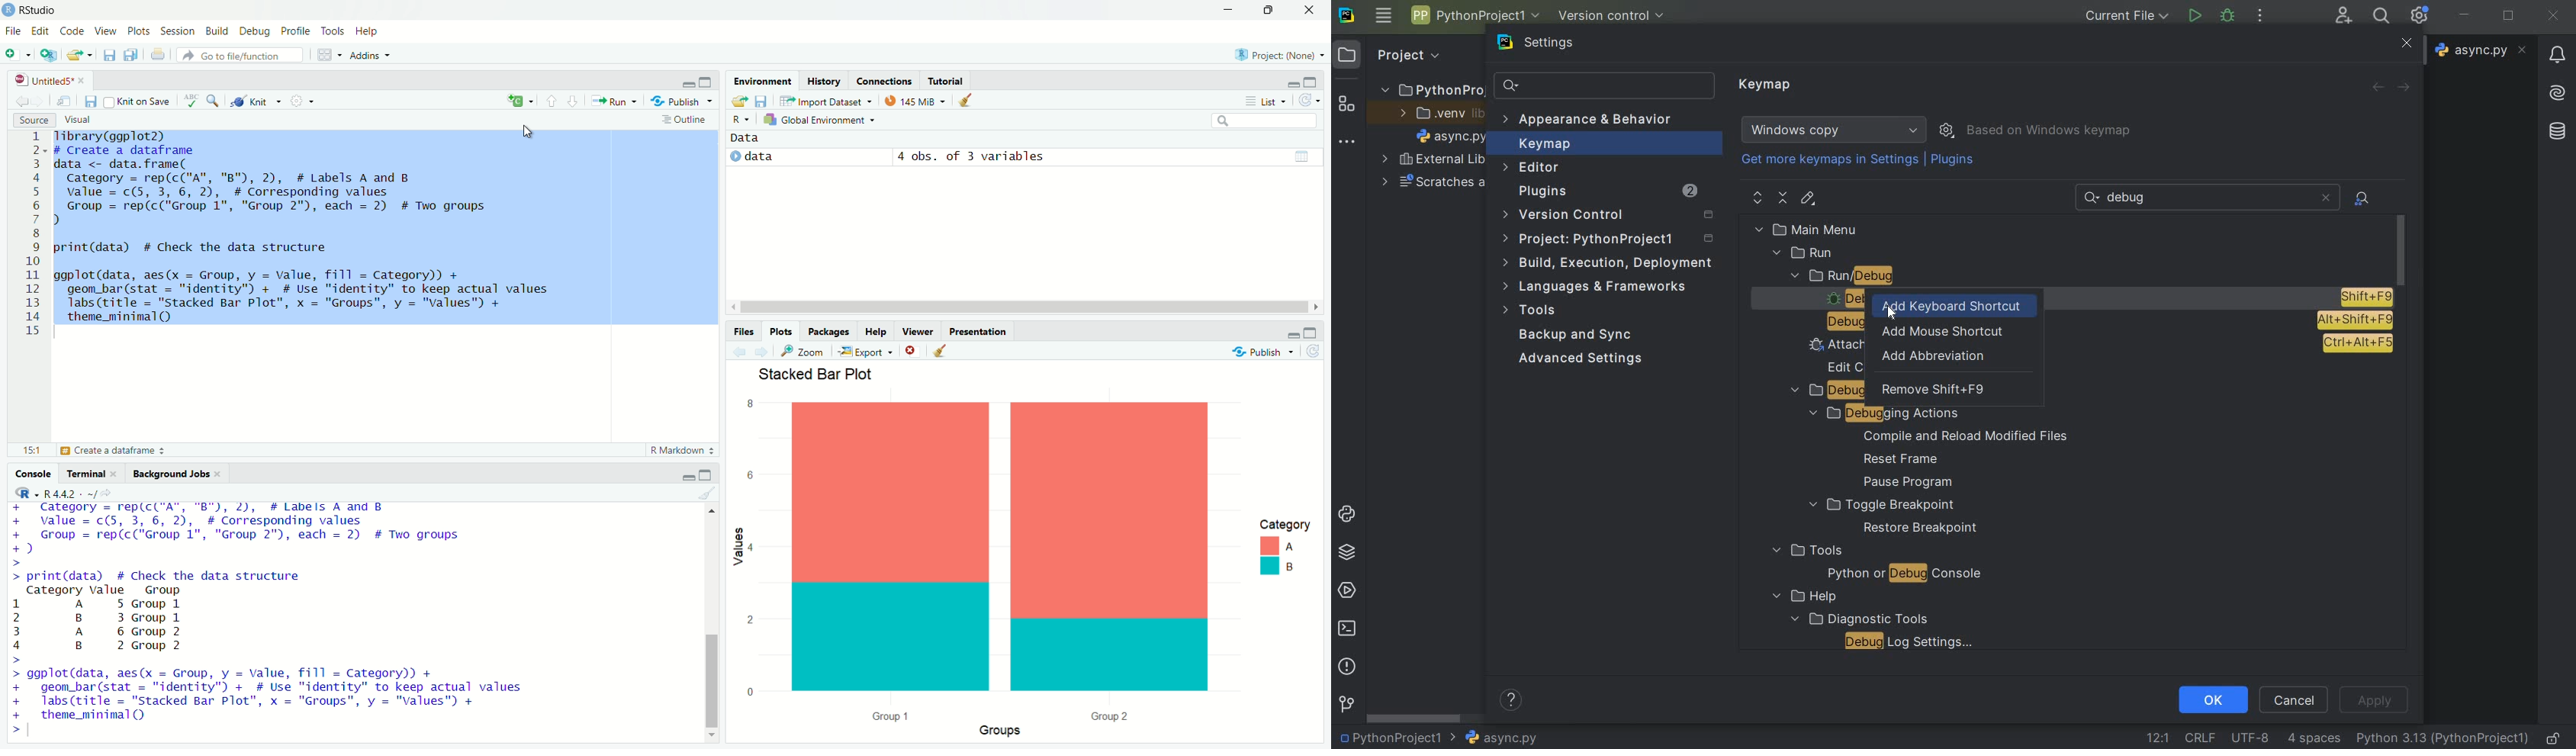  I want to click on Maximize, so click(1316, 332).